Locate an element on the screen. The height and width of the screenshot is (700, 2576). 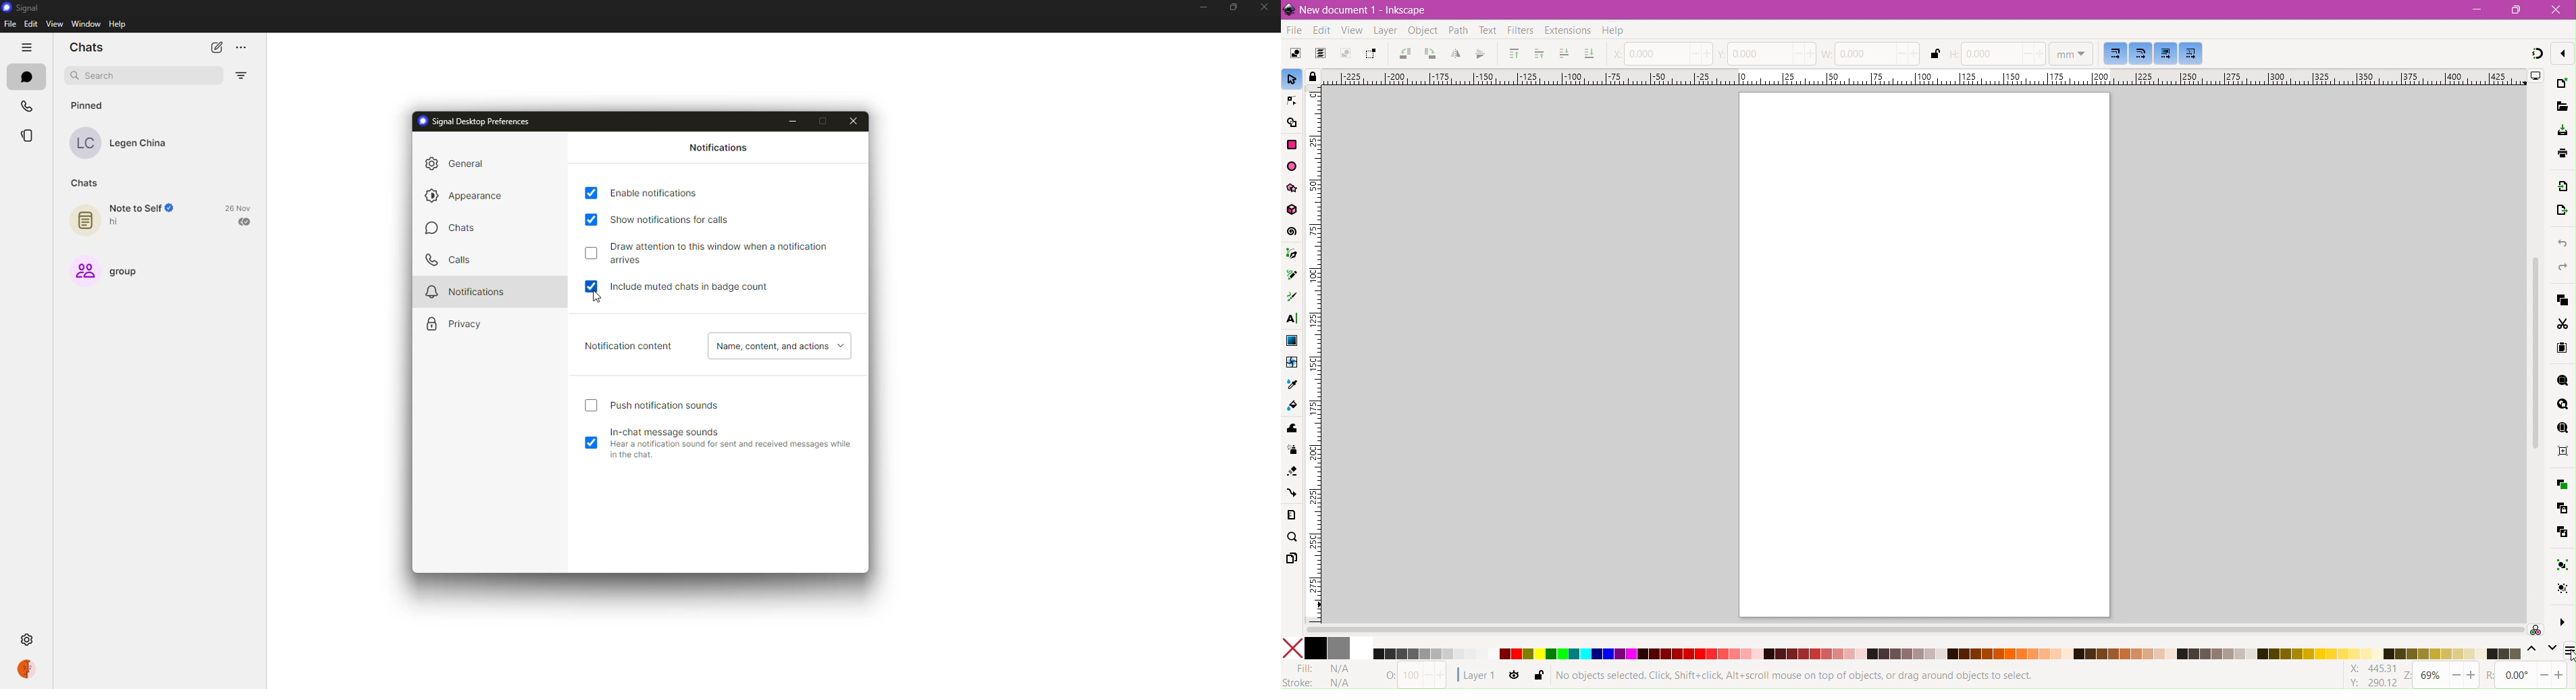
Object Rotate 90 CCW is located at coordinates (1402, 55).